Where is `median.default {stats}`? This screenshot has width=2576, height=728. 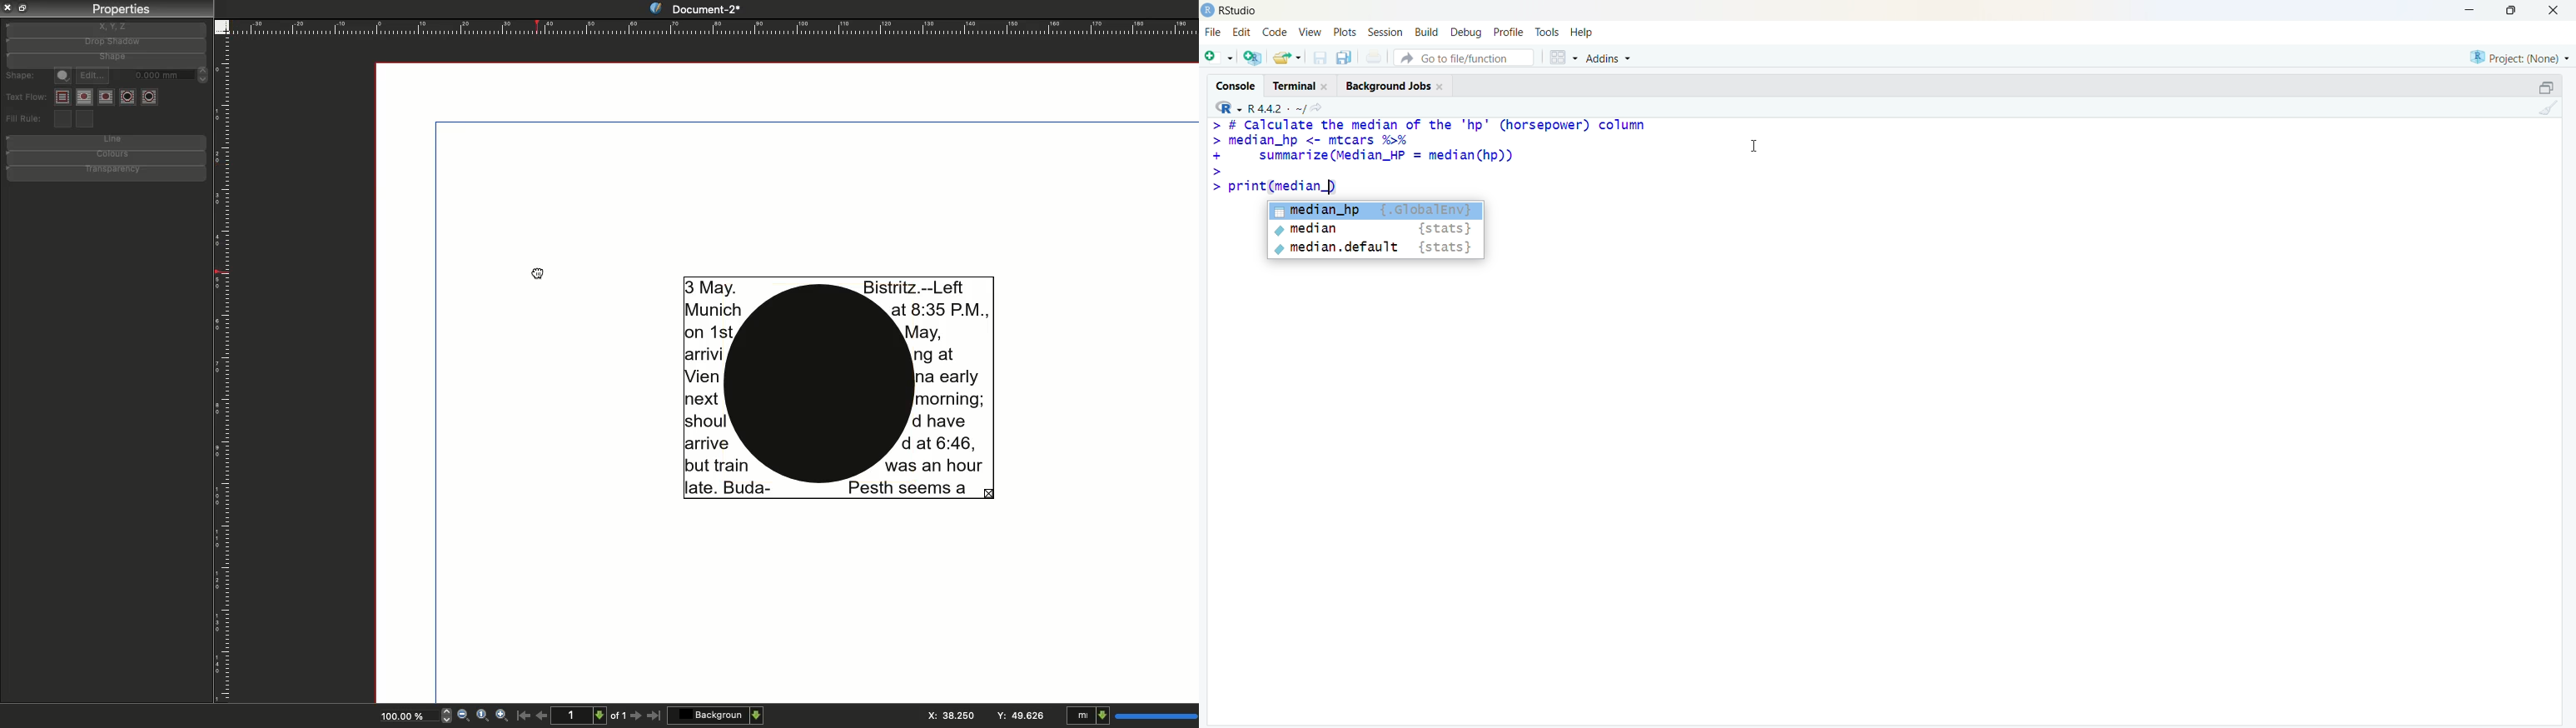 median.default {stats} is located at coordinates (1373, 248).